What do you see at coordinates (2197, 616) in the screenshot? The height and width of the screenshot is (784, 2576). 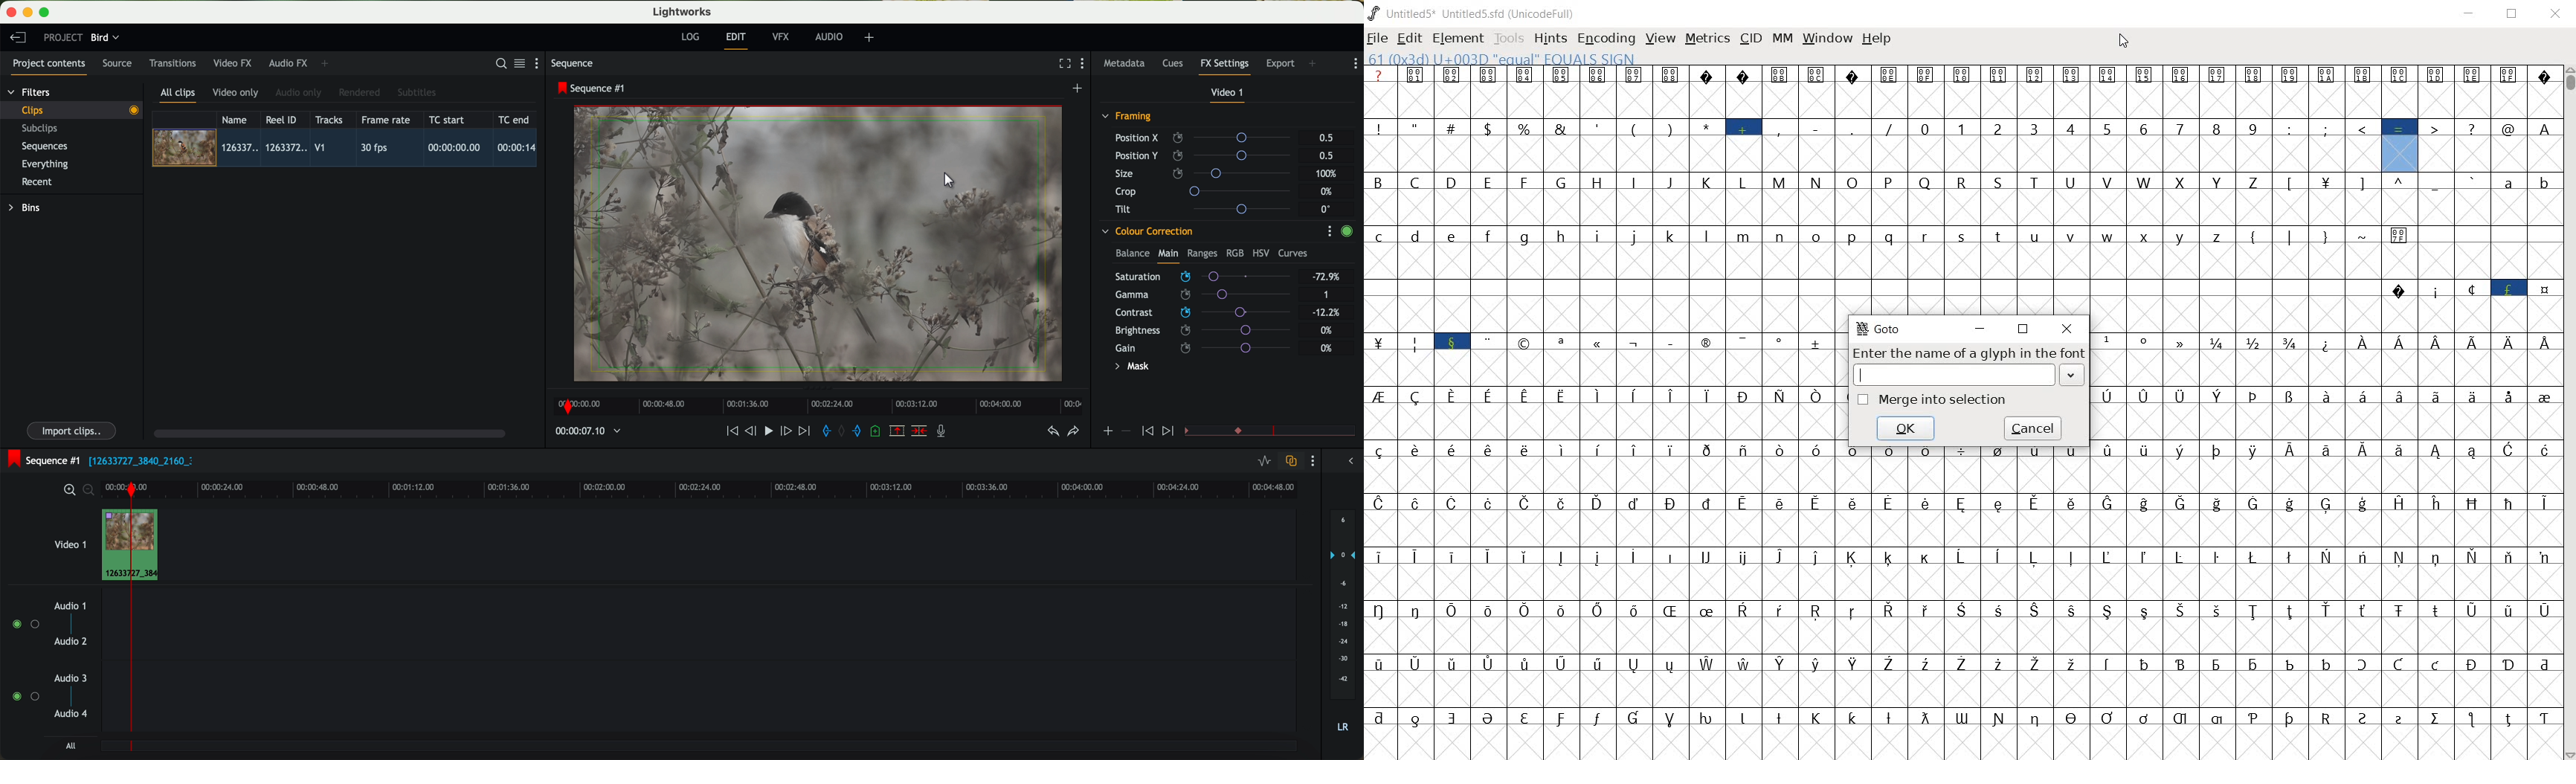 I see `glyph characters` at bounding box center [2197, 616].